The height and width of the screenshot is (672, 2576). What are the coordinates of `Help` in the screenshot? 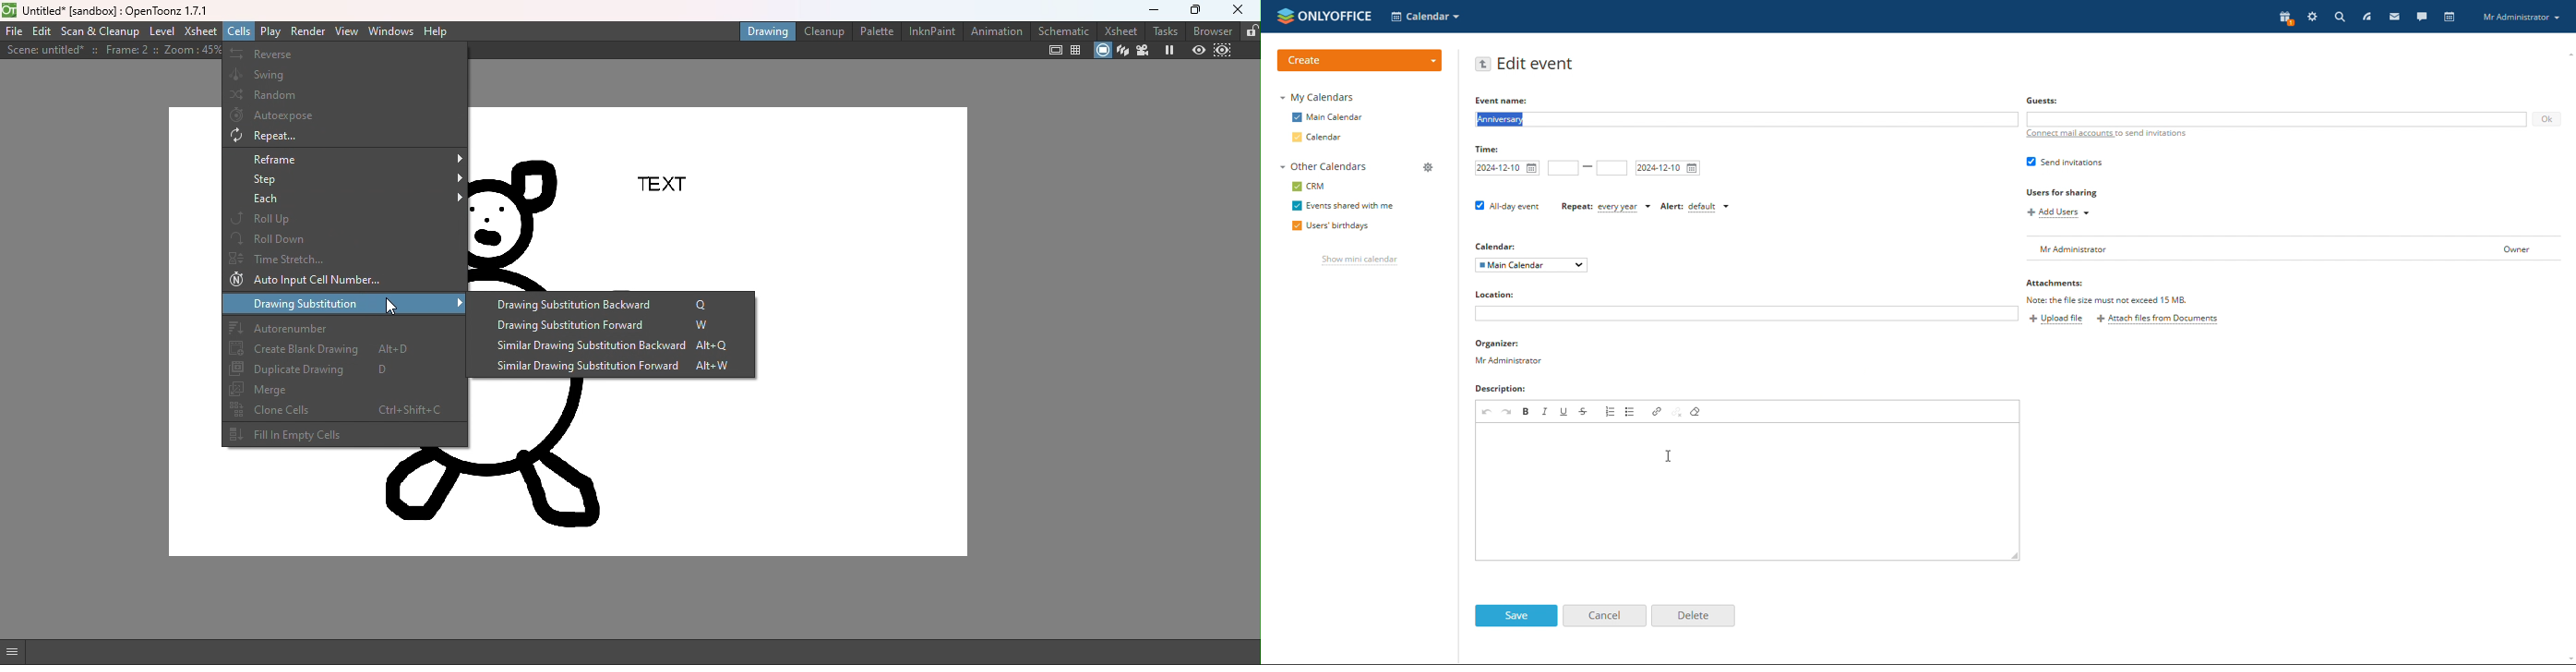 It's located at (439, 31).